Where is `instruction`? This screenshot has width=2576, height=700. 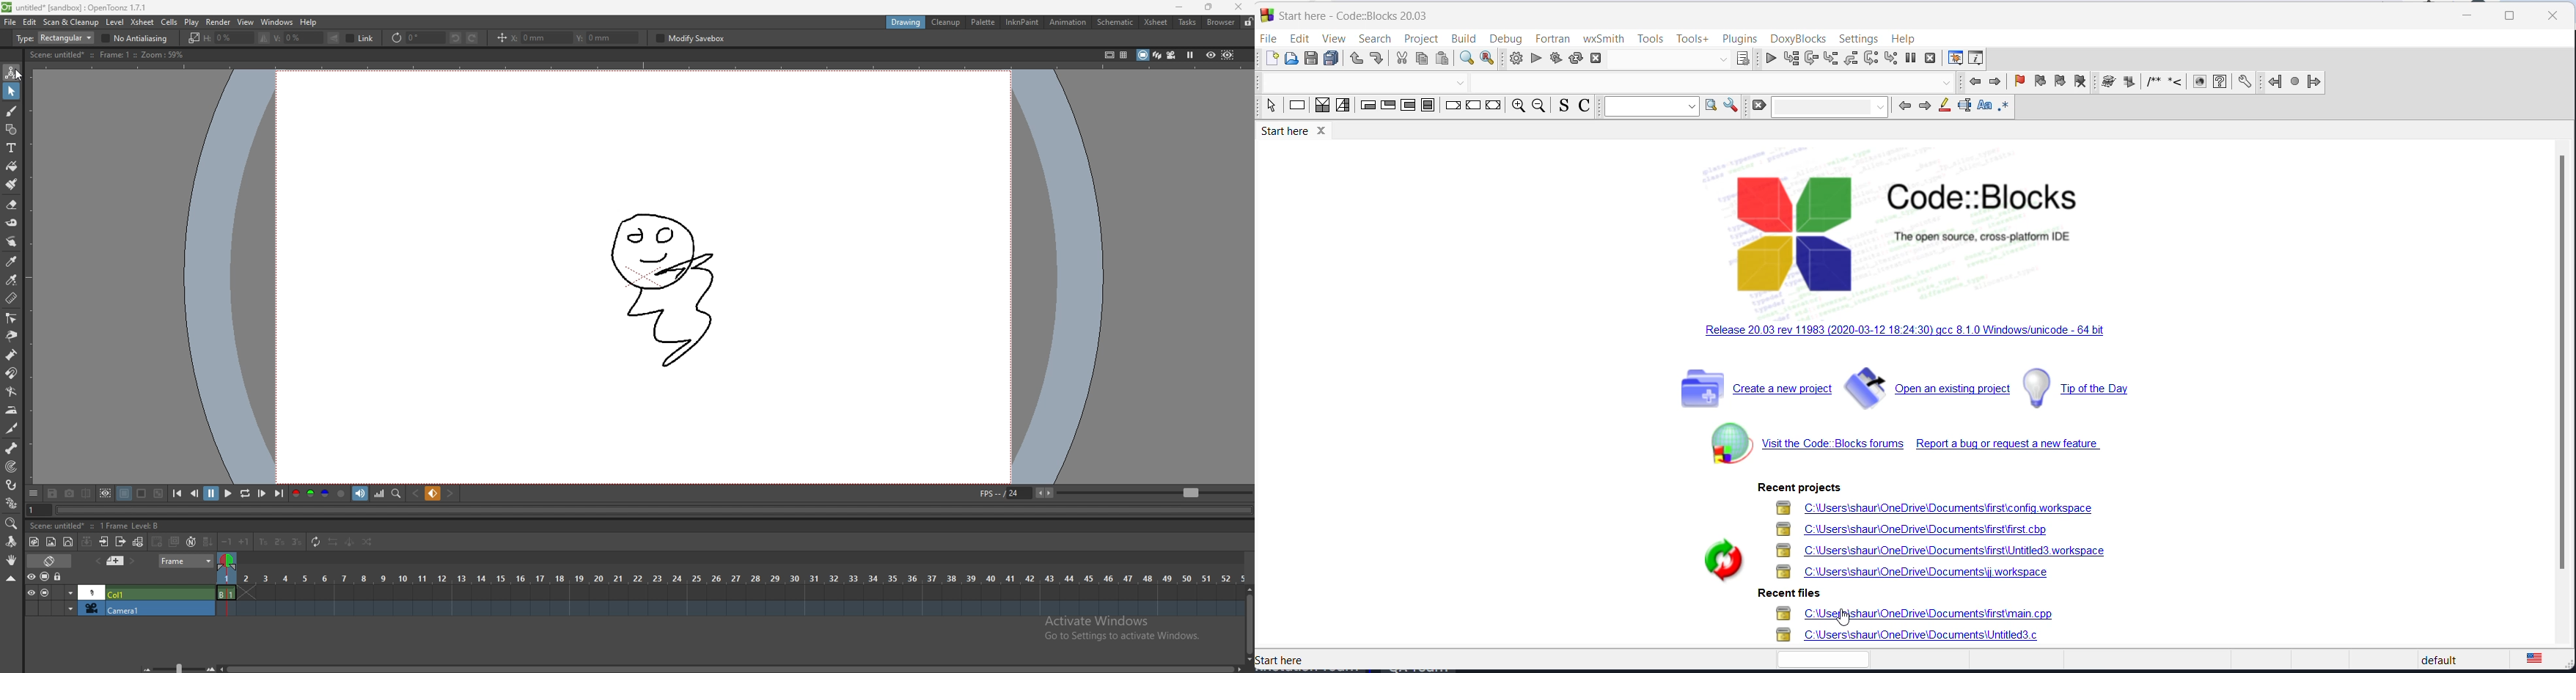 instruction is located at coordinates (1296, 107).